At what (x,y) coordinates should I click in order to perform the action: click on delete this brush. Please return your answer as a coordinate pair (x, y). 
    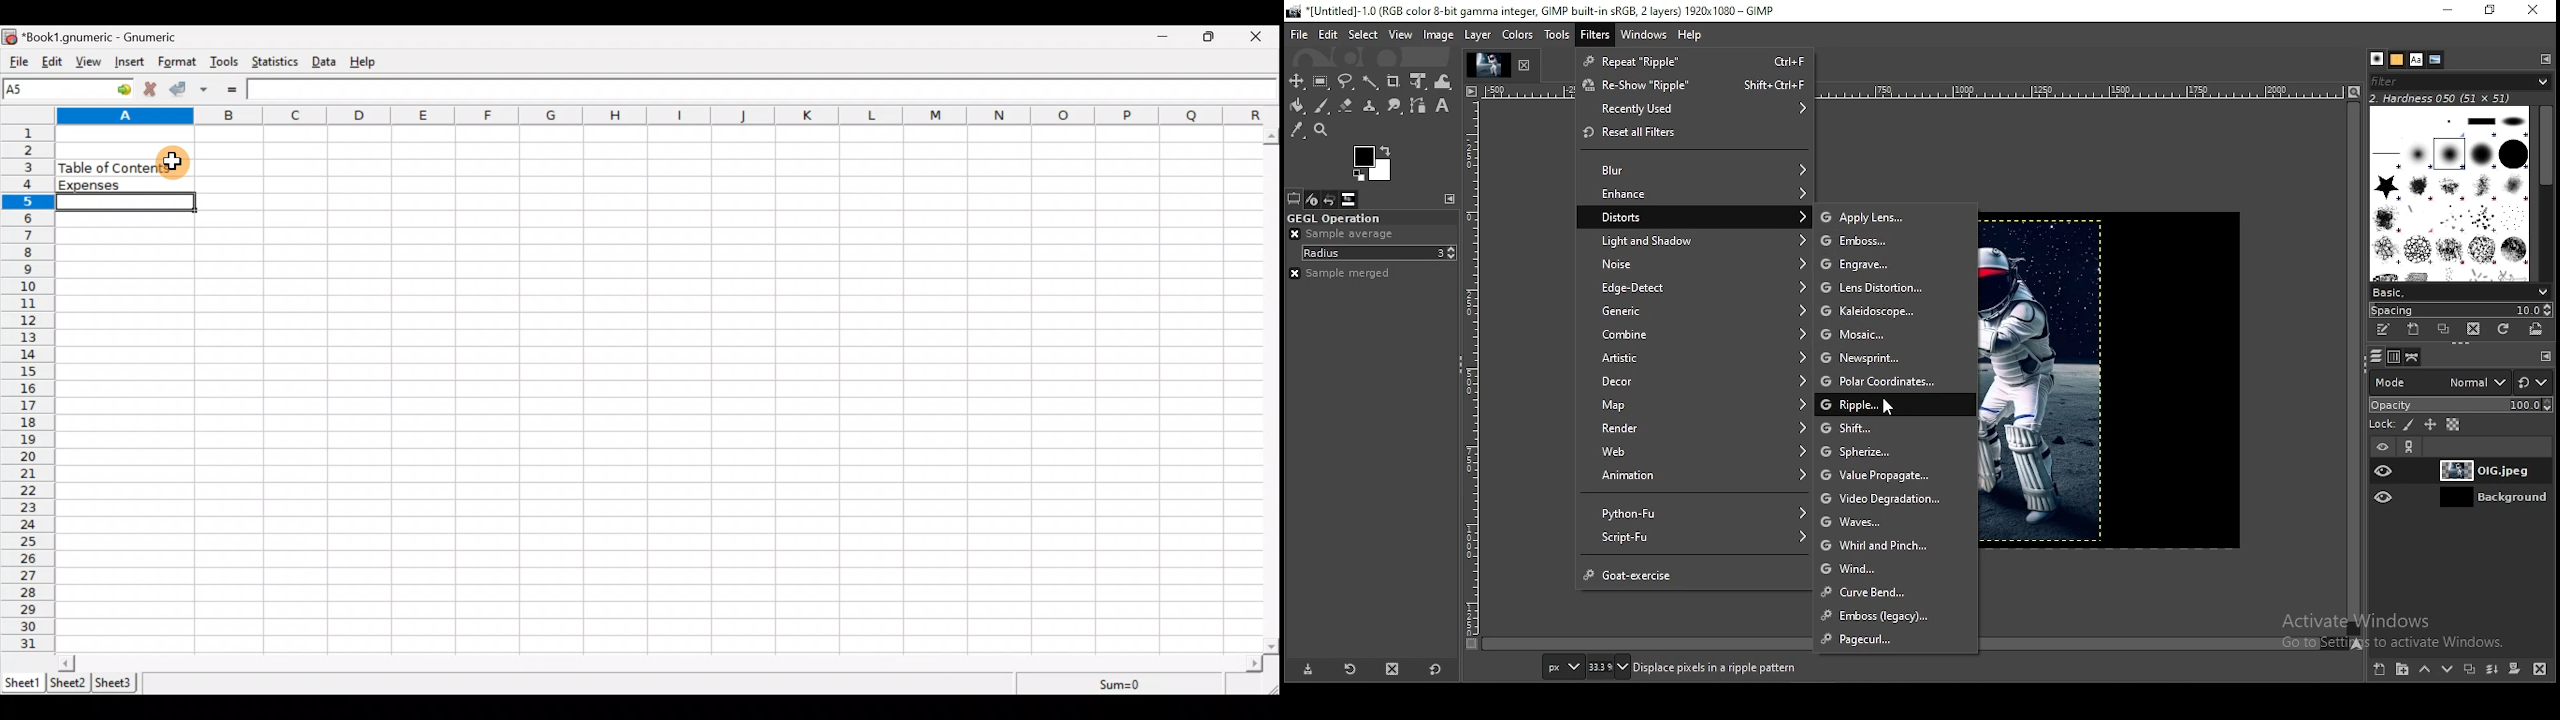
    Looking at the image, I should click on (2473, 329).